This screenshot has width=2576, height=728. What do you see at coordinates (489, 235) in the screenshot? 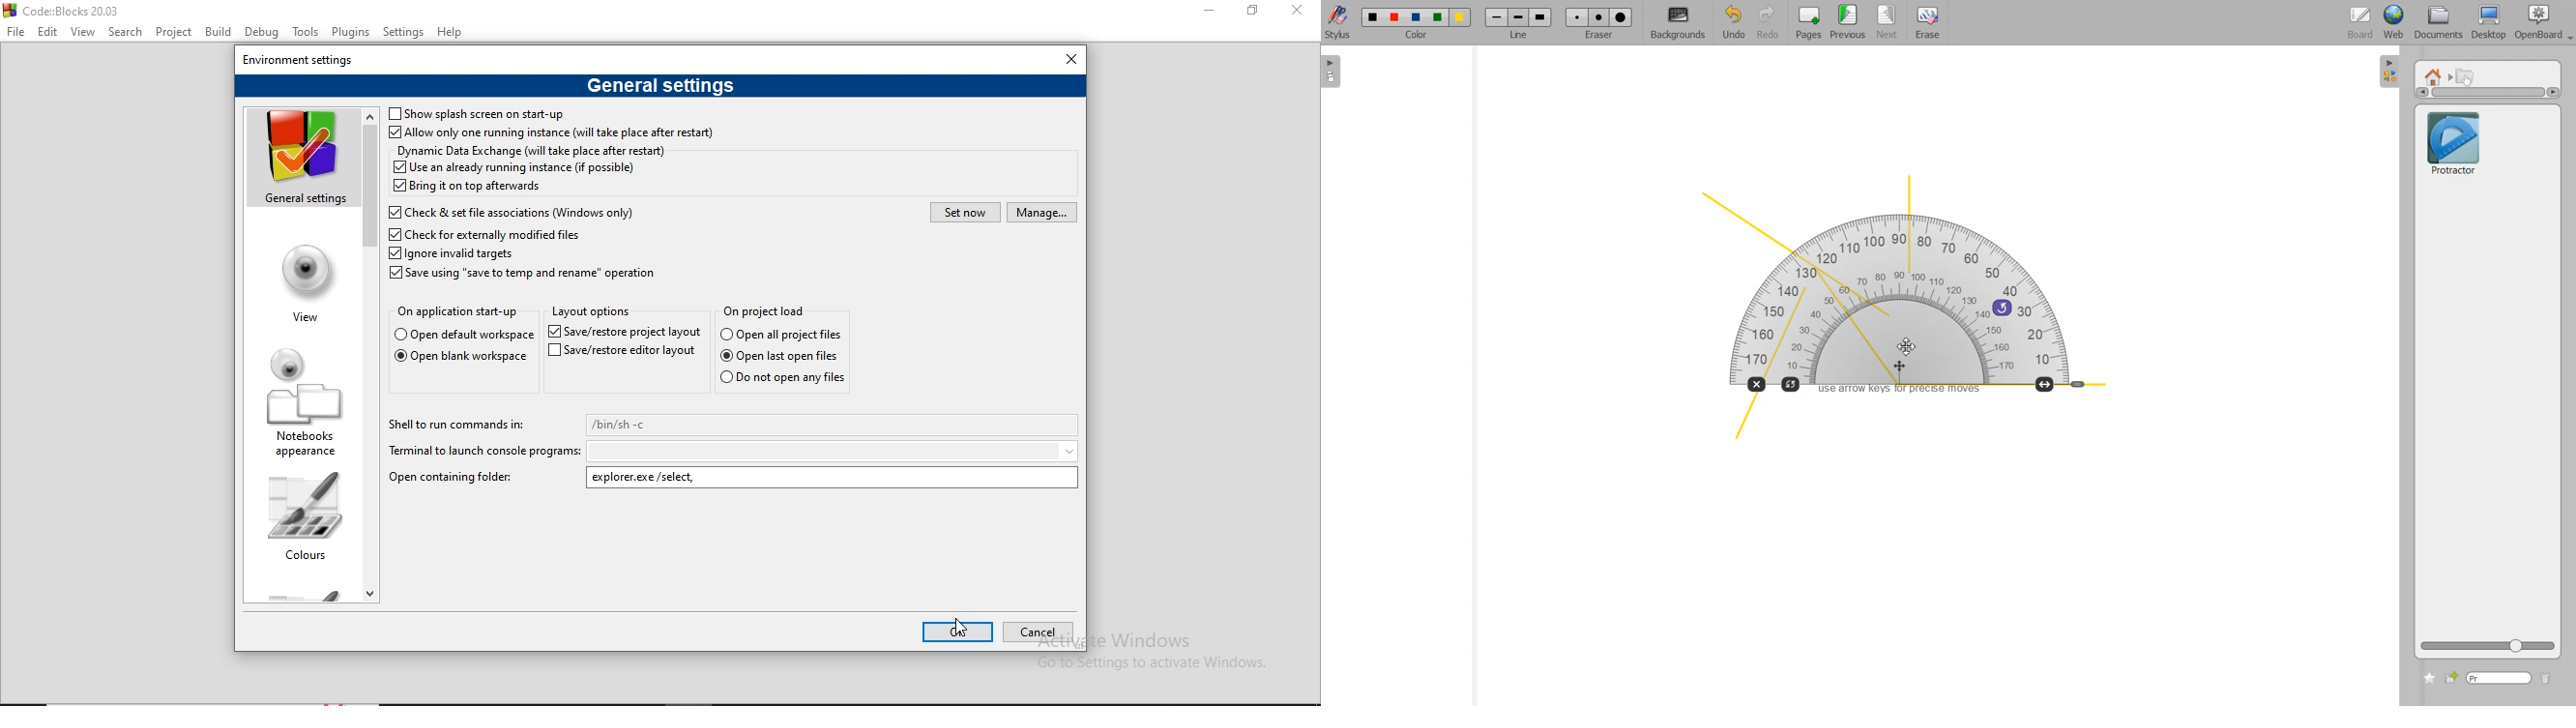
I see `Check for externally modified files` at bounding box center [489, 235].